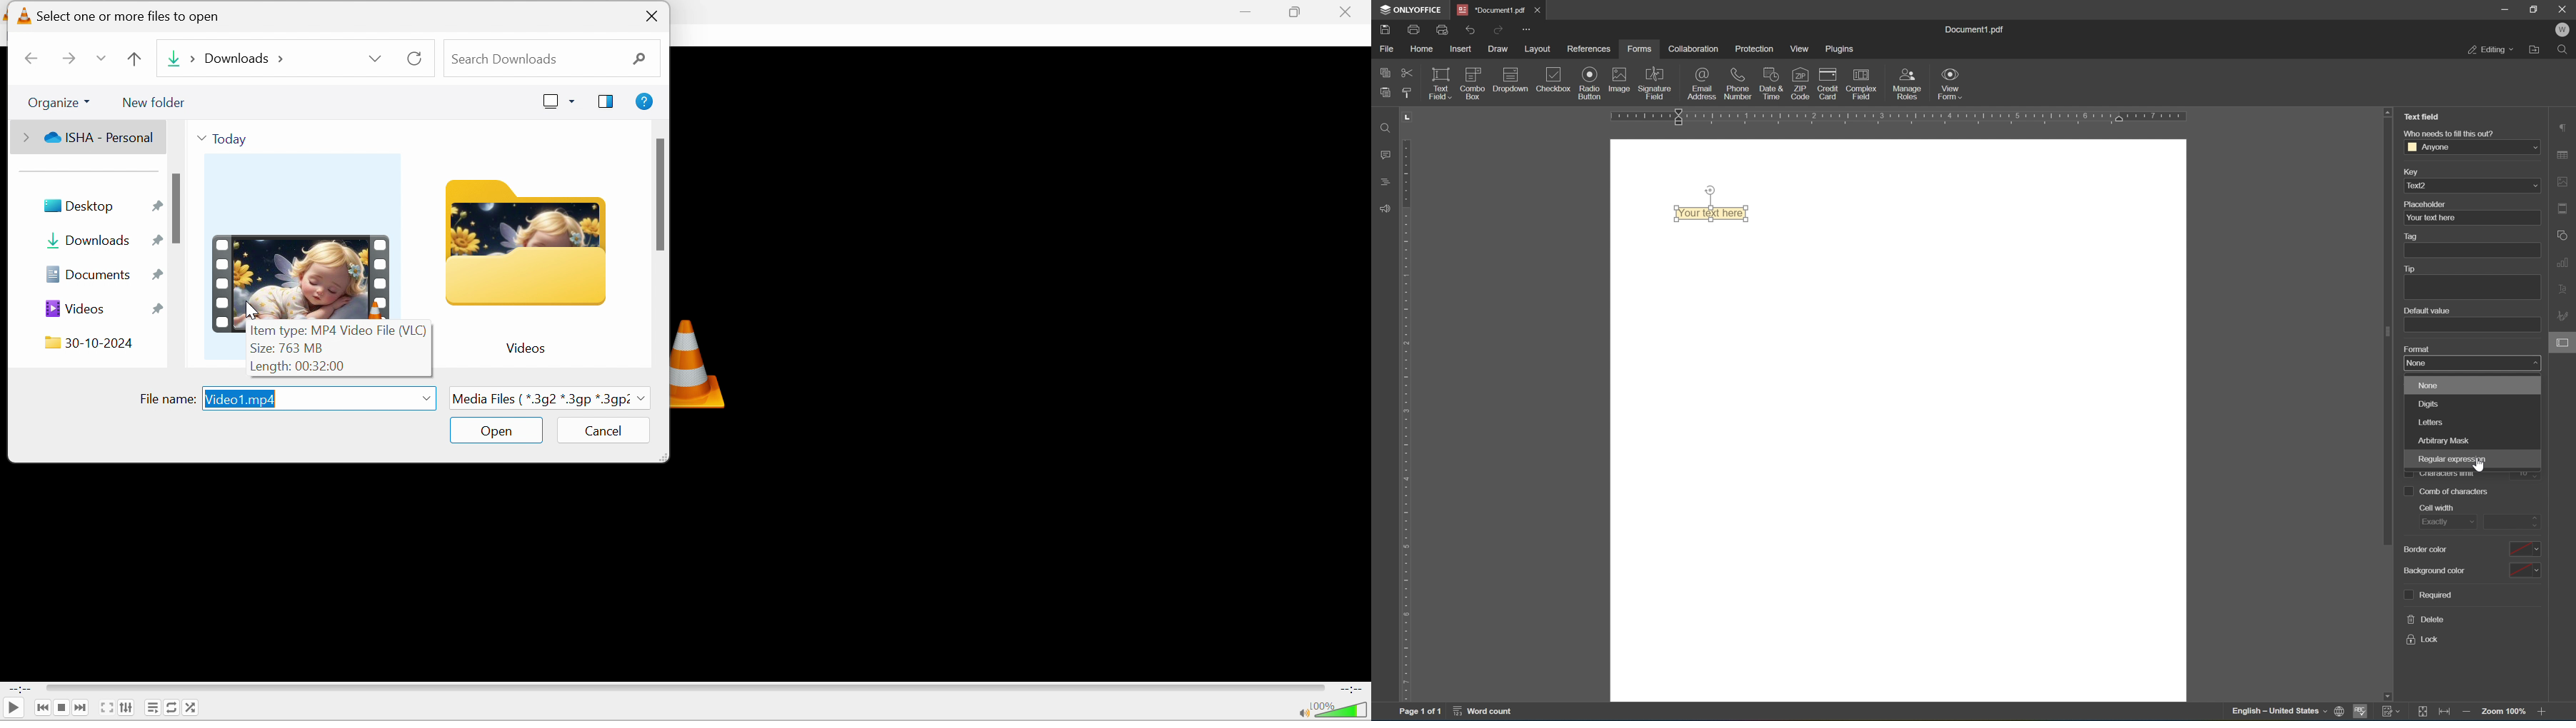 The image size is (2576, 728). What do you see at coordinates (172, 707) in the screenshot?
I see `Click to toggle between loop all, loop one and no loop` at bounding box center [172, 707].